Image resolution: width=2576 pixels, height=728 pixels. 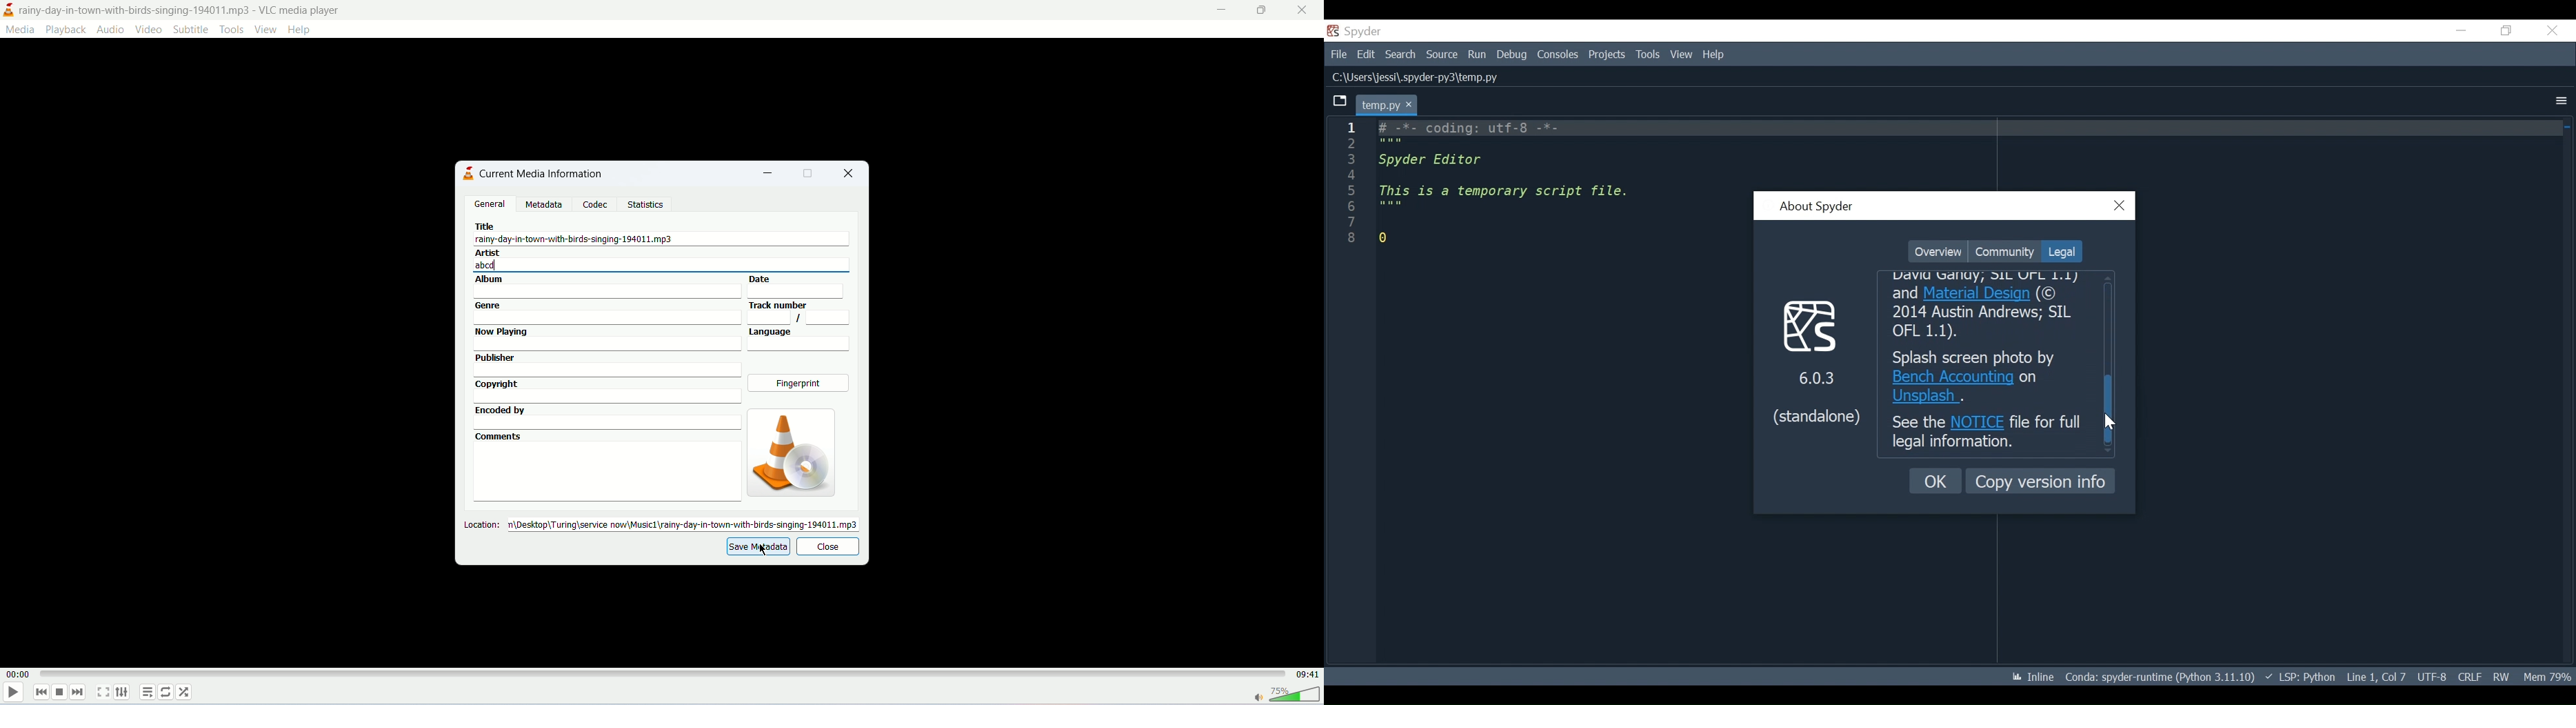 What do you see at coordinates (2028, 678) in the screenshot?
I see `Inline` at bounding box center [2028, 678].